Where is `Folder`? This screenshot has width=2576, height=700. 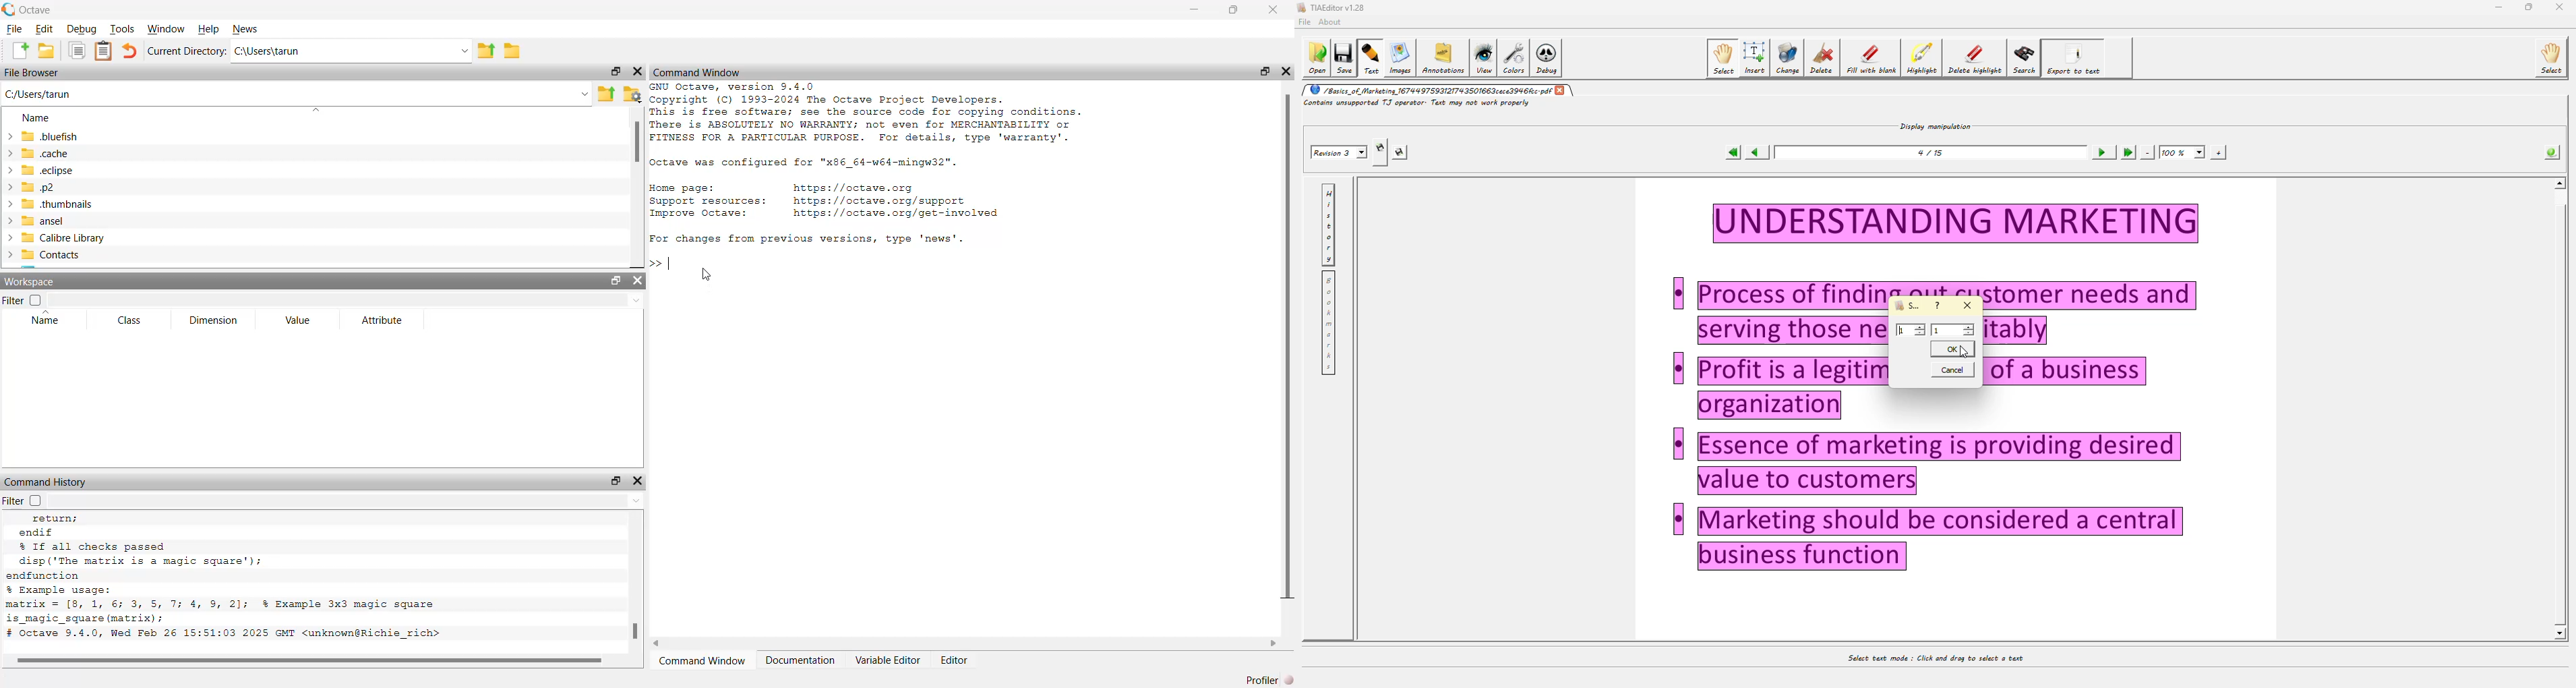 Folder is located at coordinates (512, 51).